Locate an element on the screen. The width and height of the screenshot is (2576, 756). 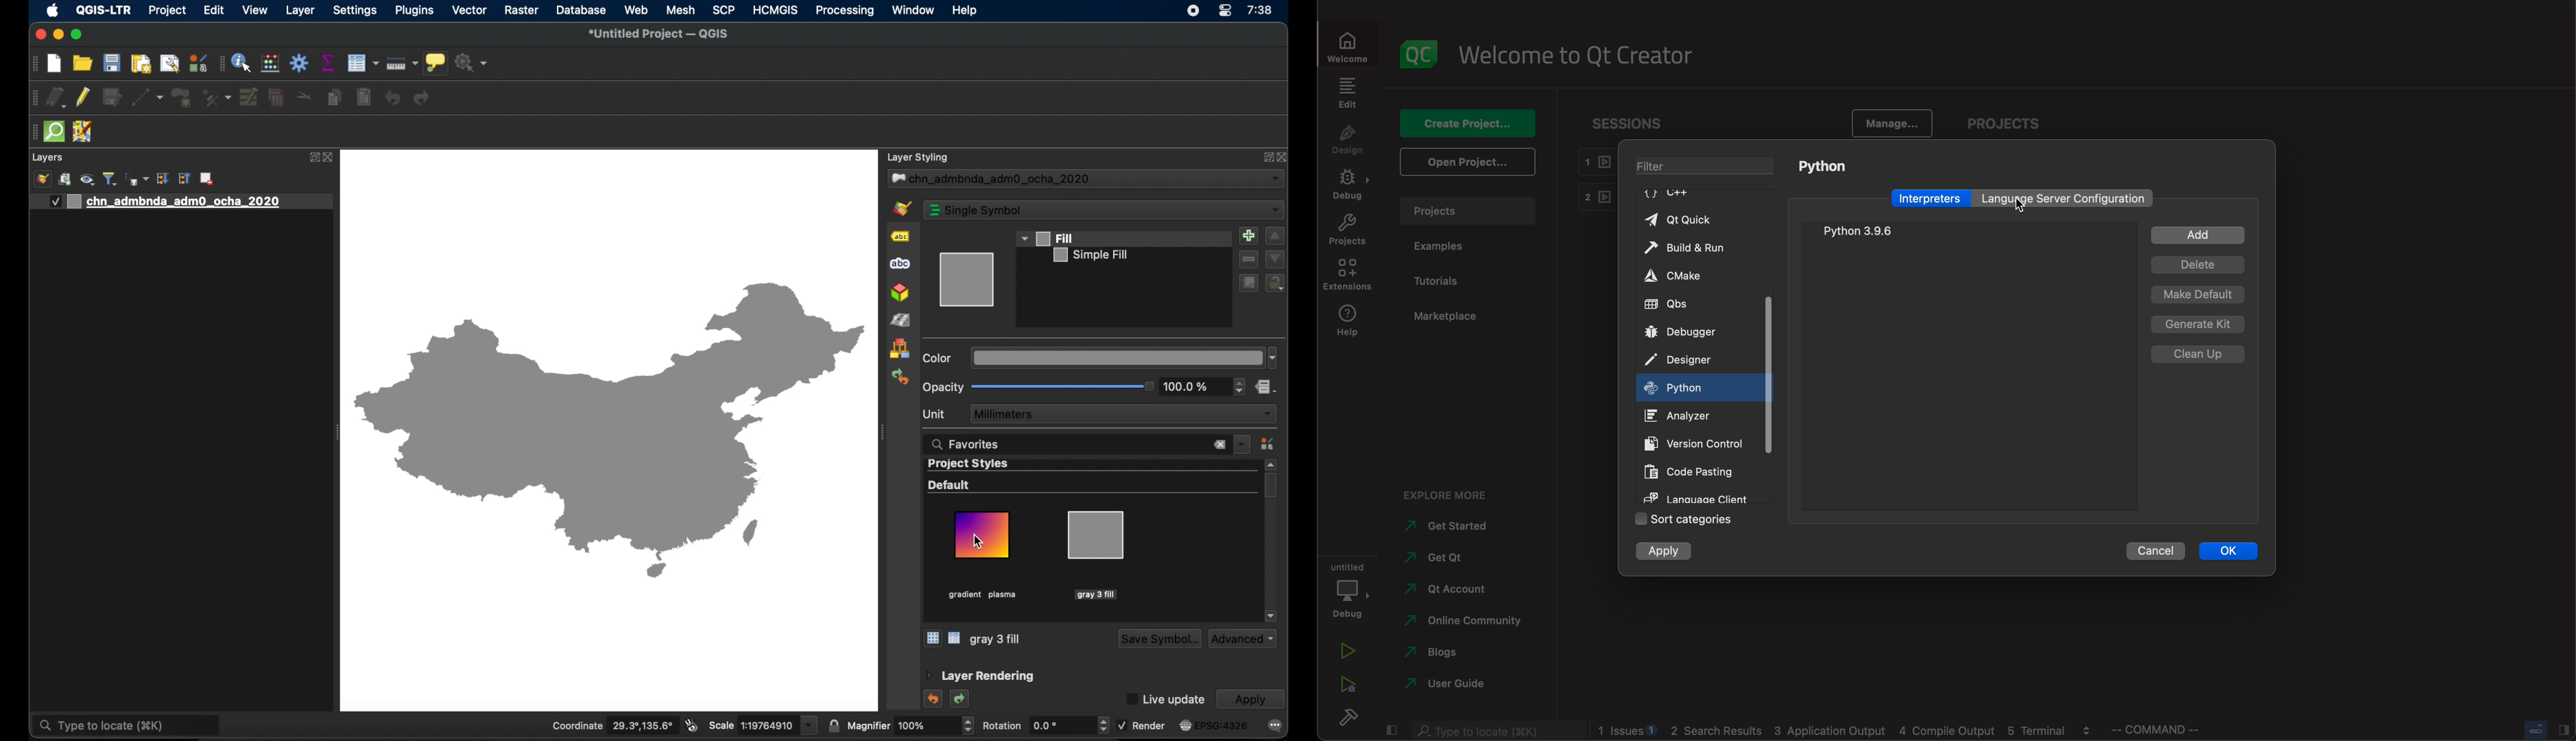
close is located at coordinates (40, 35).